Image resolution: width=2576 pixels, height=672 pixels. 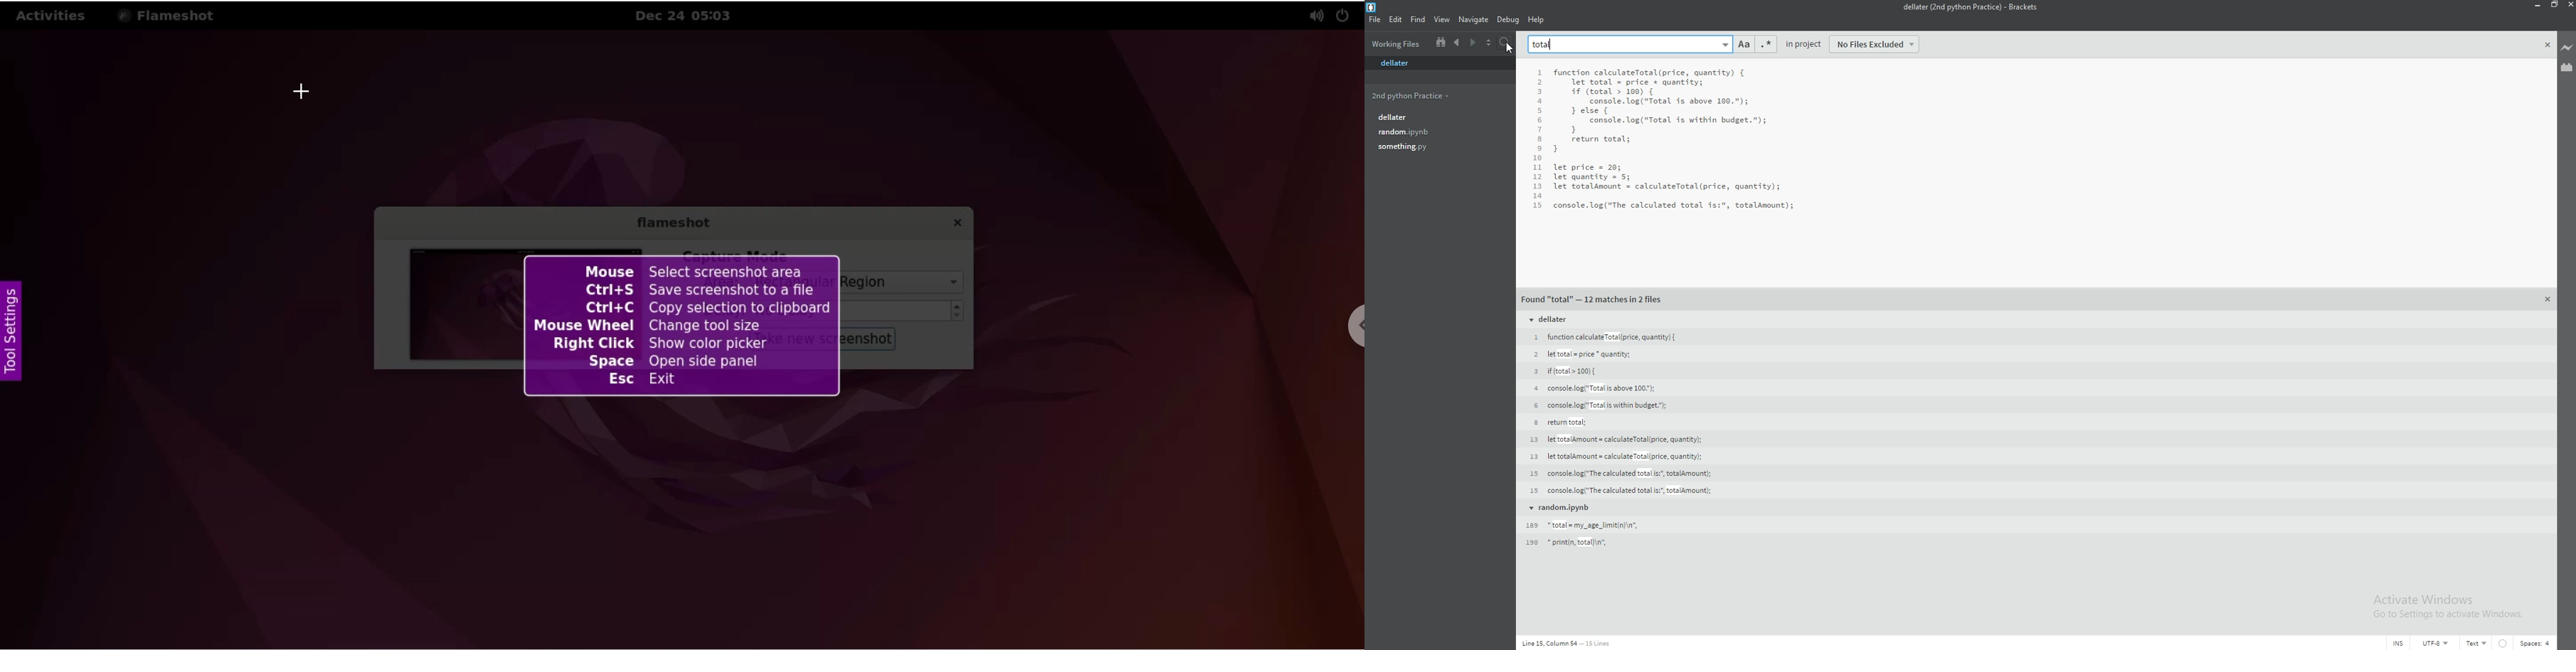 What do you see at coordinates (1396, 43) in the screenshot?
I see `working files` at bounding box center [1396, 43].